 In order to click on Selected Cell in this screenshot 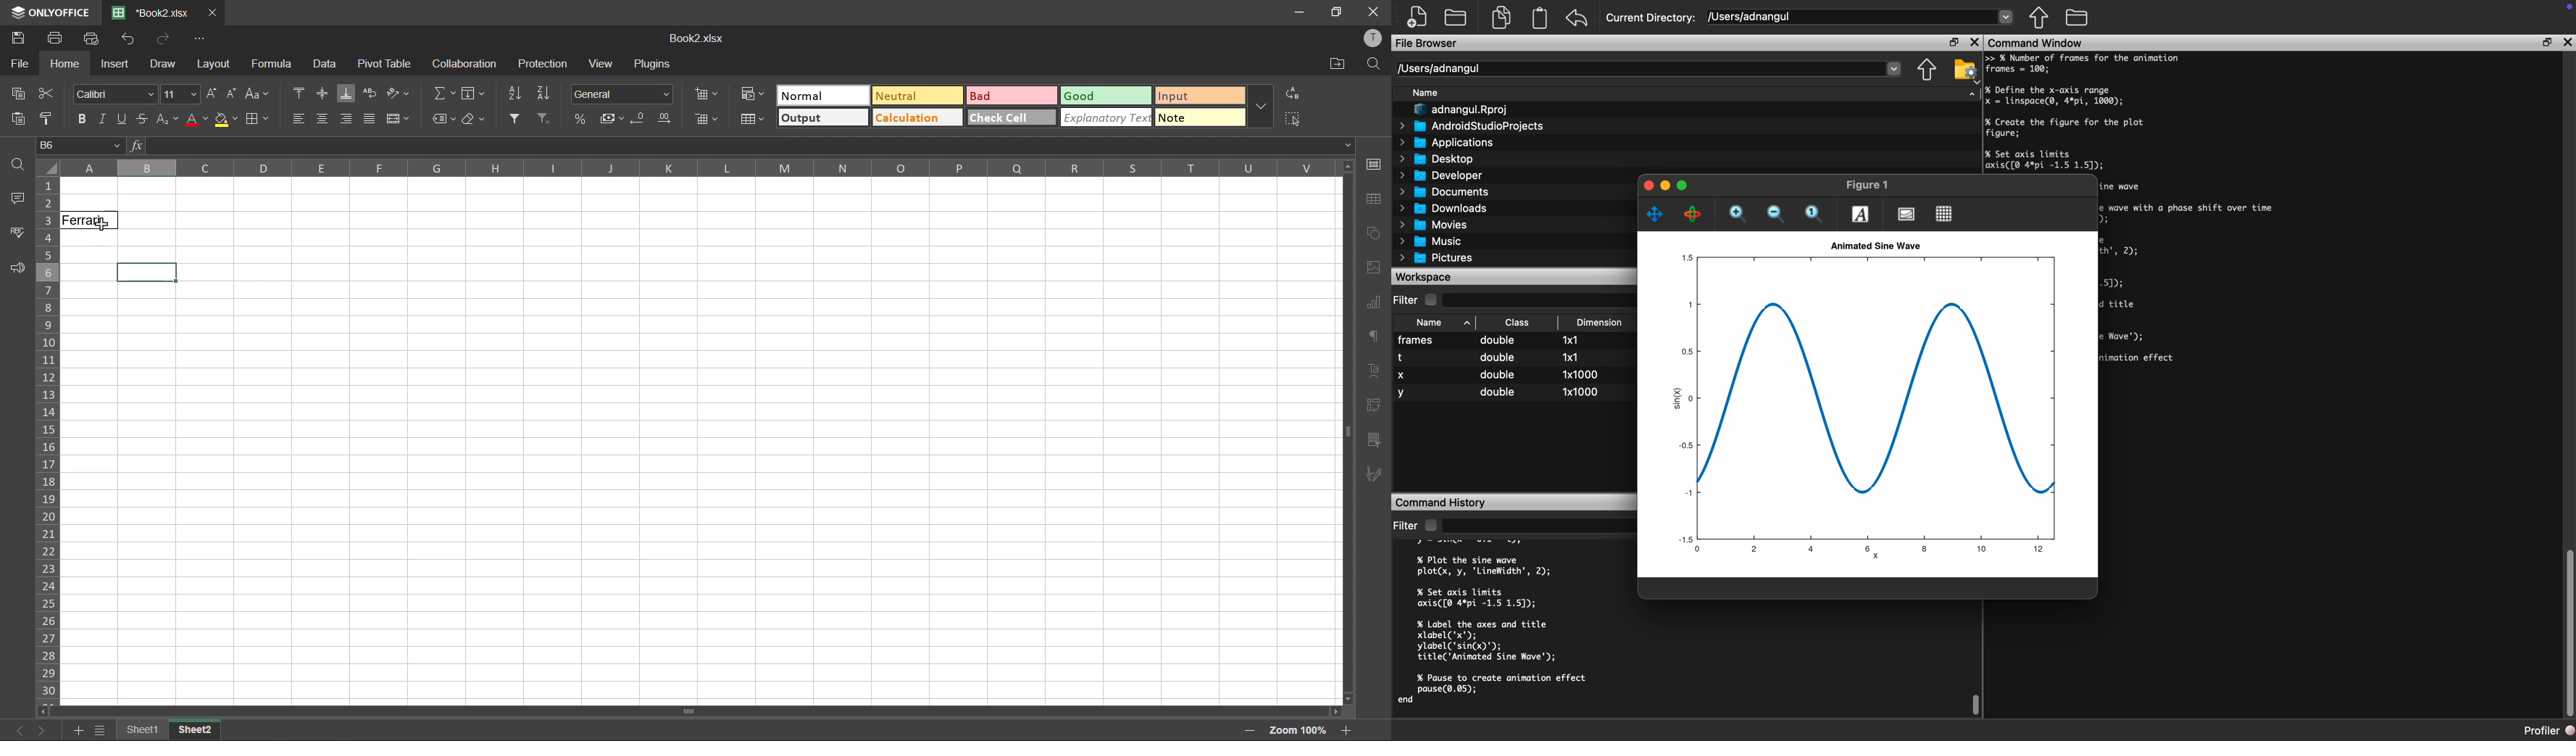, I will do `click(148, 273)`.